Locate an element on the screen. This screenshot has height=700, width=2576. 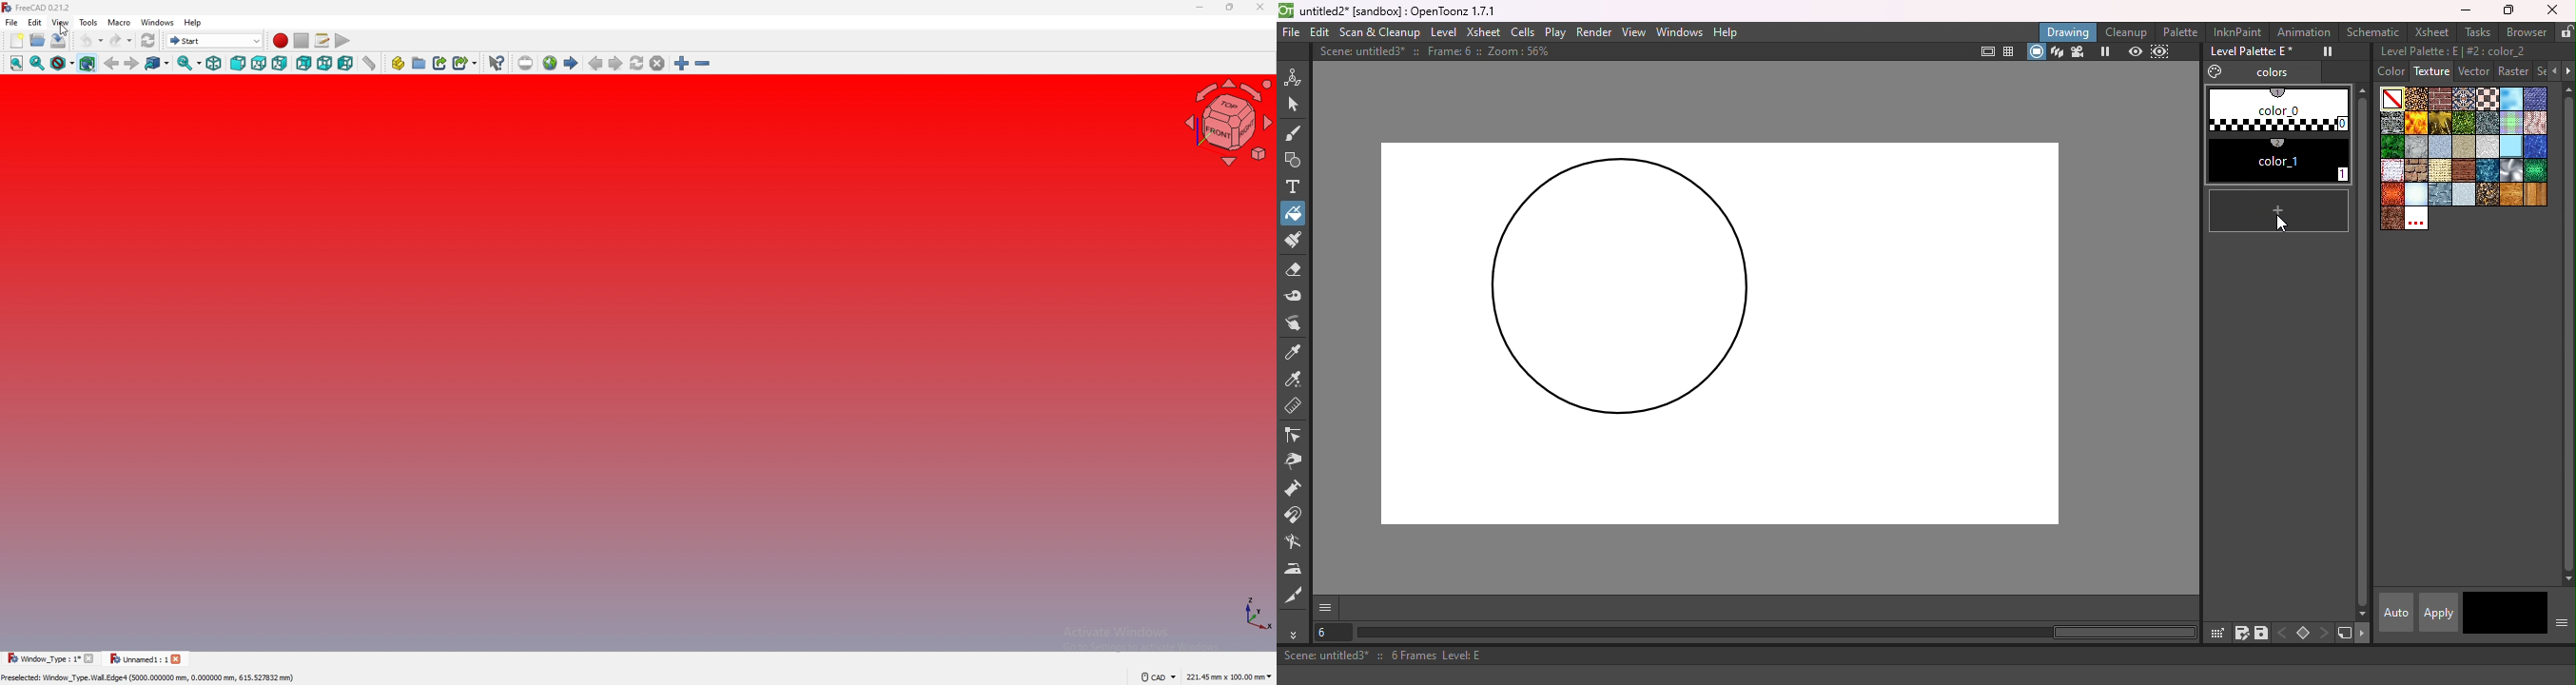
file is located at coordinates (11, 22).